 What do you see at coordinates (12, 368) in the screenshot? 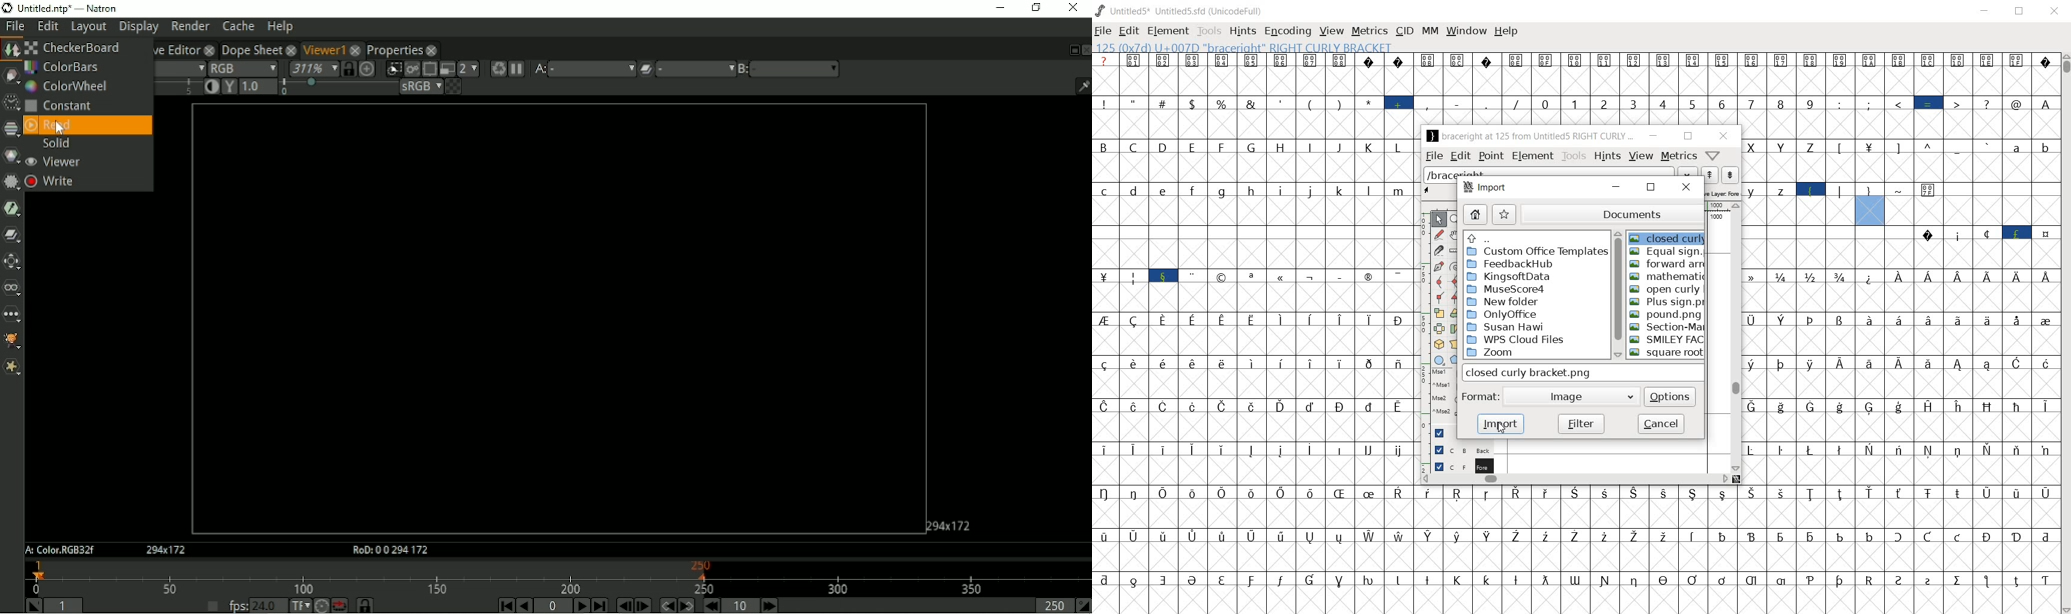
I see `Extra` at bounding box center [12, 368].